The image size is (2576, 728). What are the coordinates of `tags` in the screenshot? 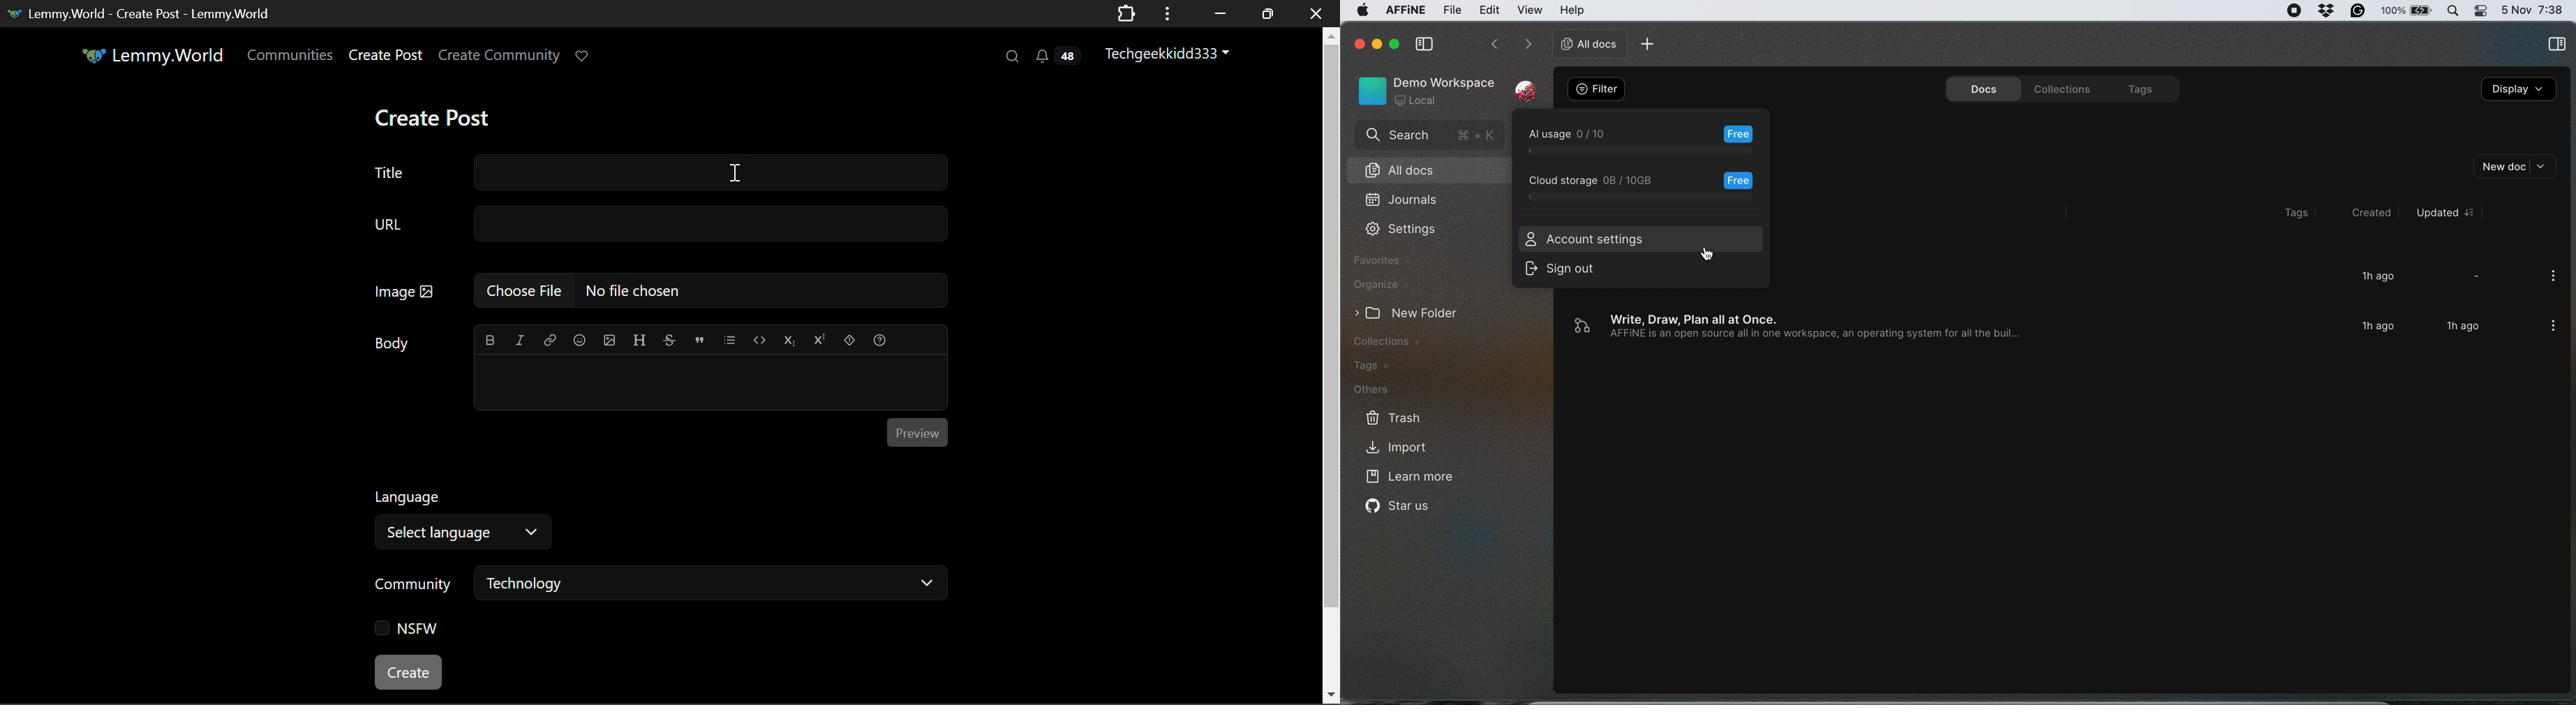 It's located at (1379, 365).